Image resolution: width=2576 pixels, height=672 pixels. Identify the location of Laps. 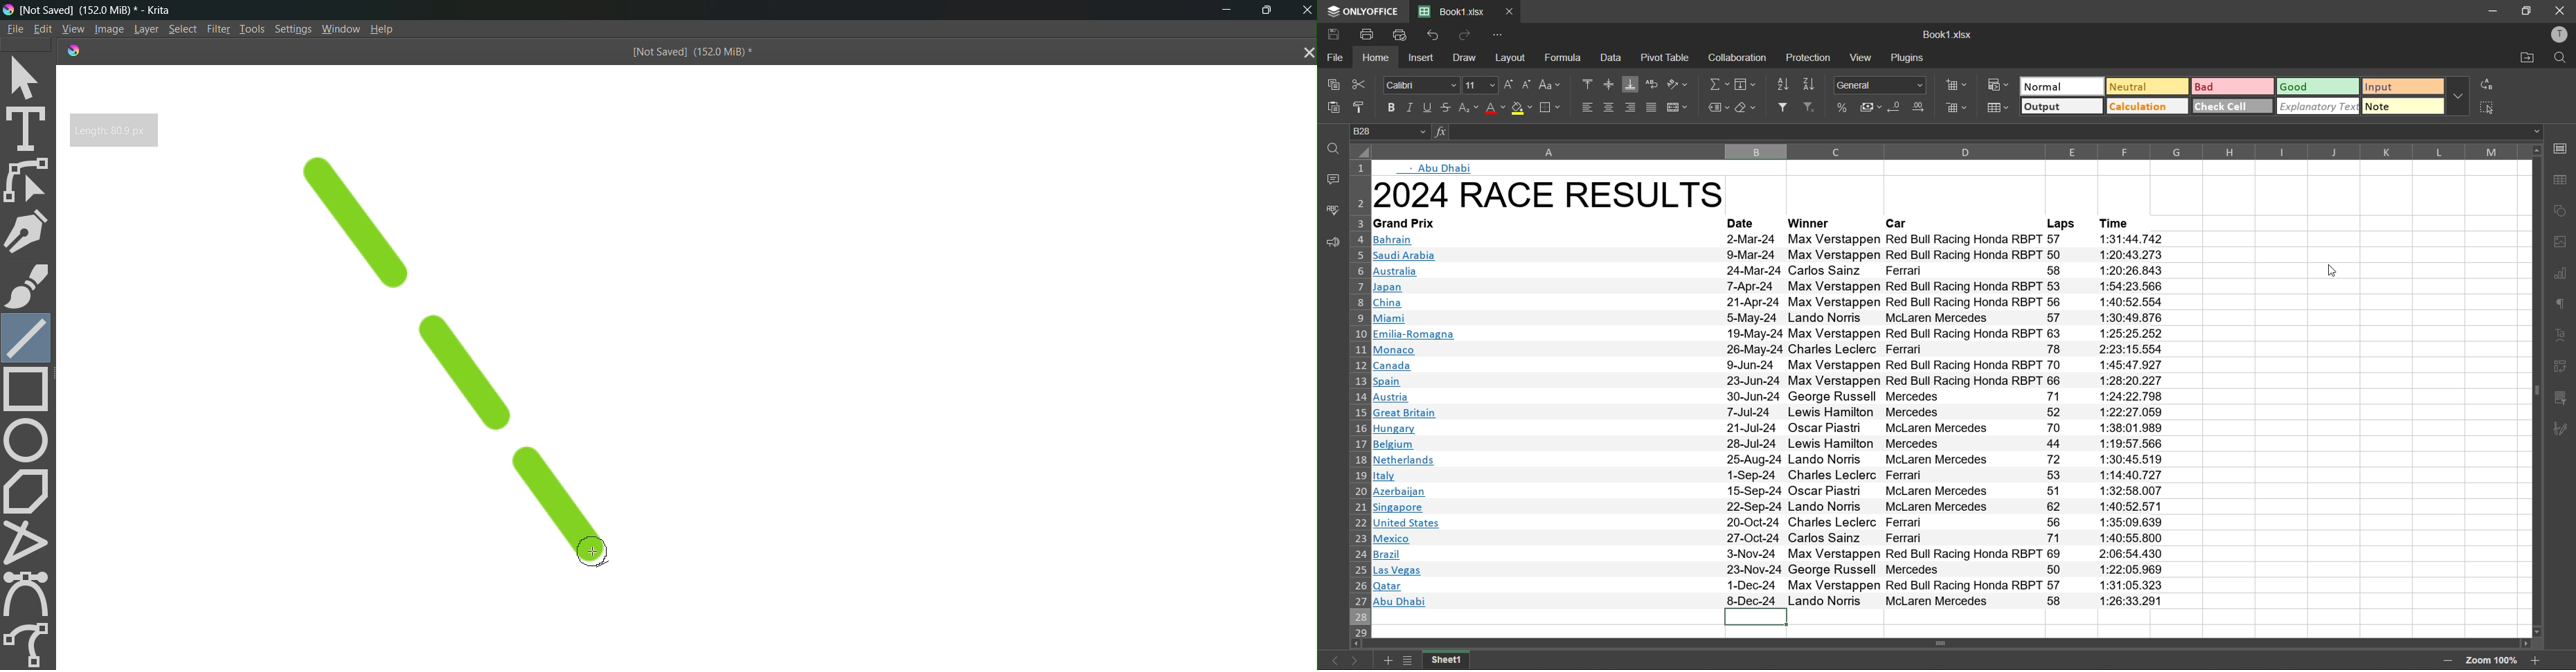
(2060, 223).